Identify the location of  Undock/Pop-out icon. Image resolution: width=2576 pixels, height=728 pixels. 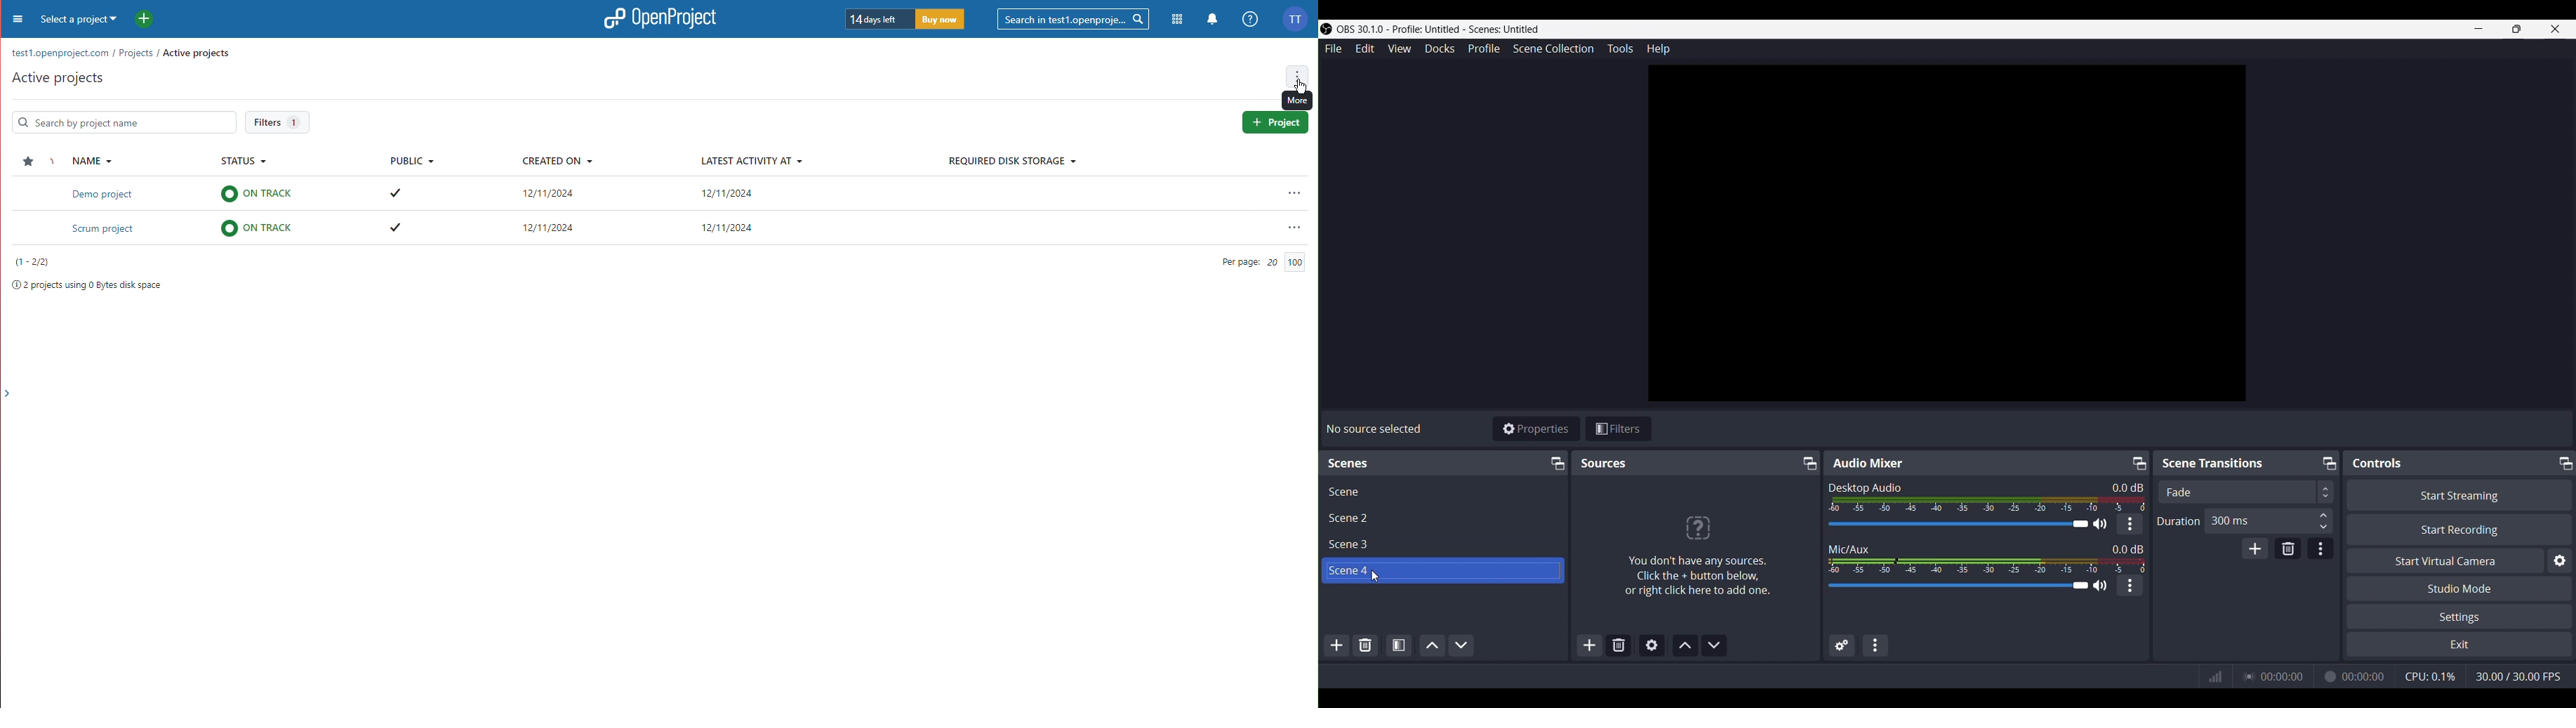
(2564, 462).